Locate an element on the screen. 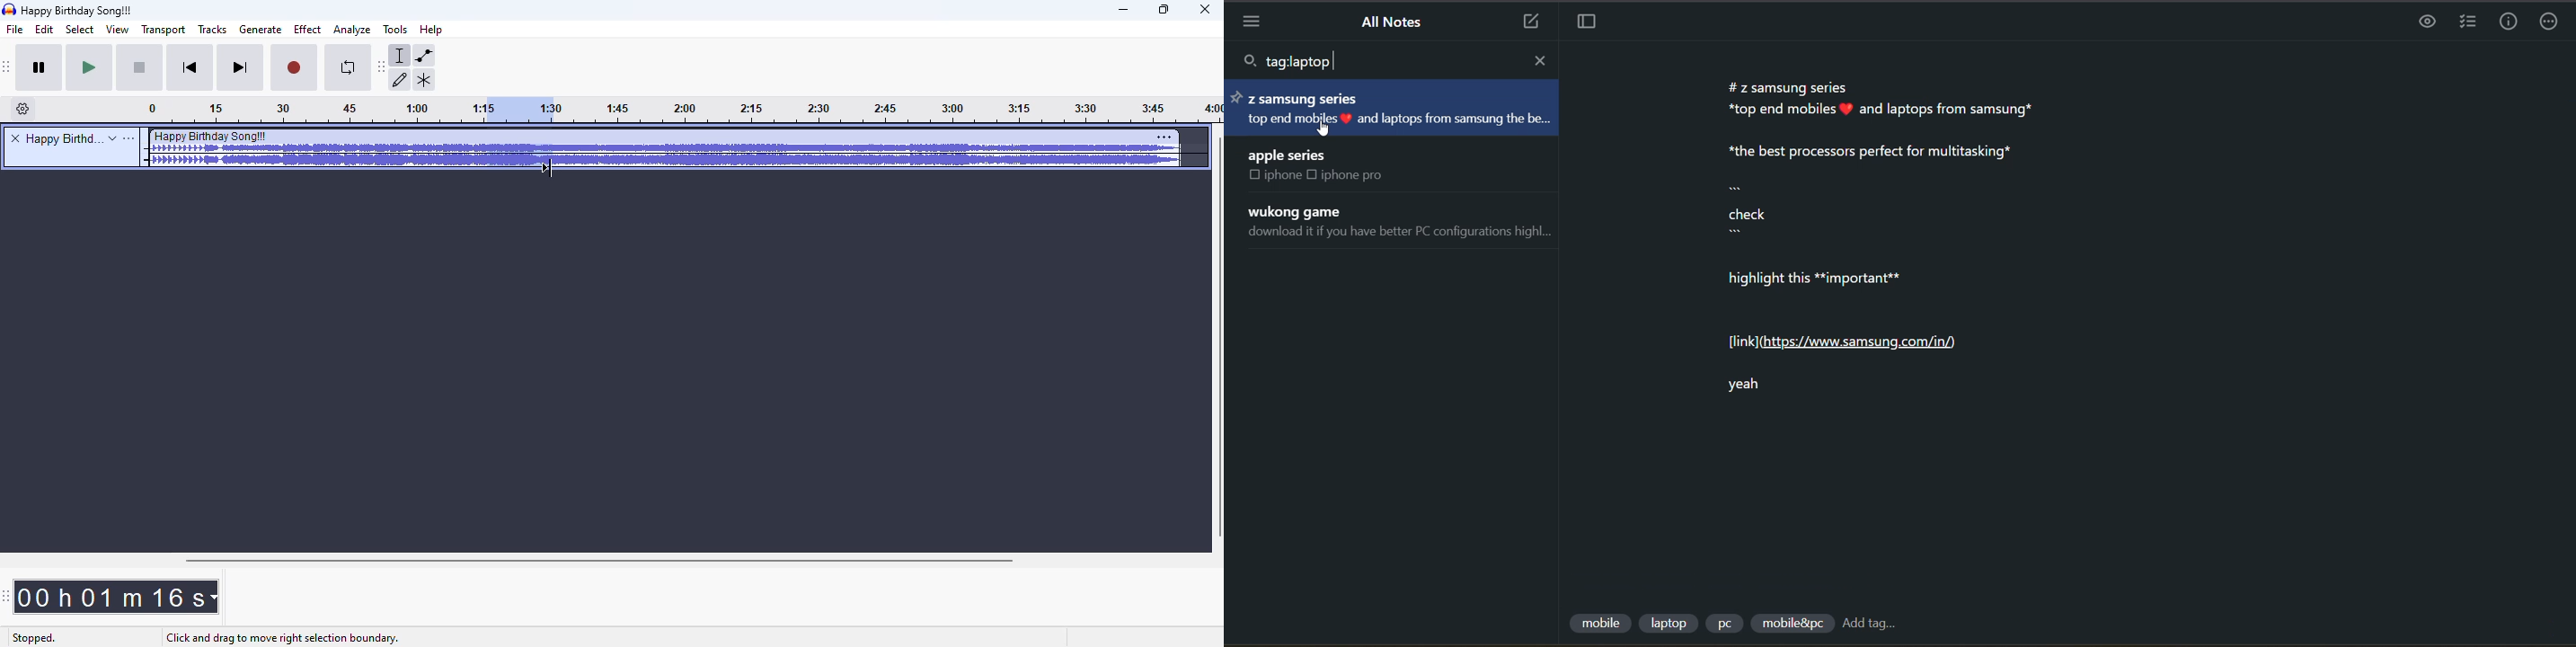 The image size is (2576, 672). edit is located at coordinates (47, 30).